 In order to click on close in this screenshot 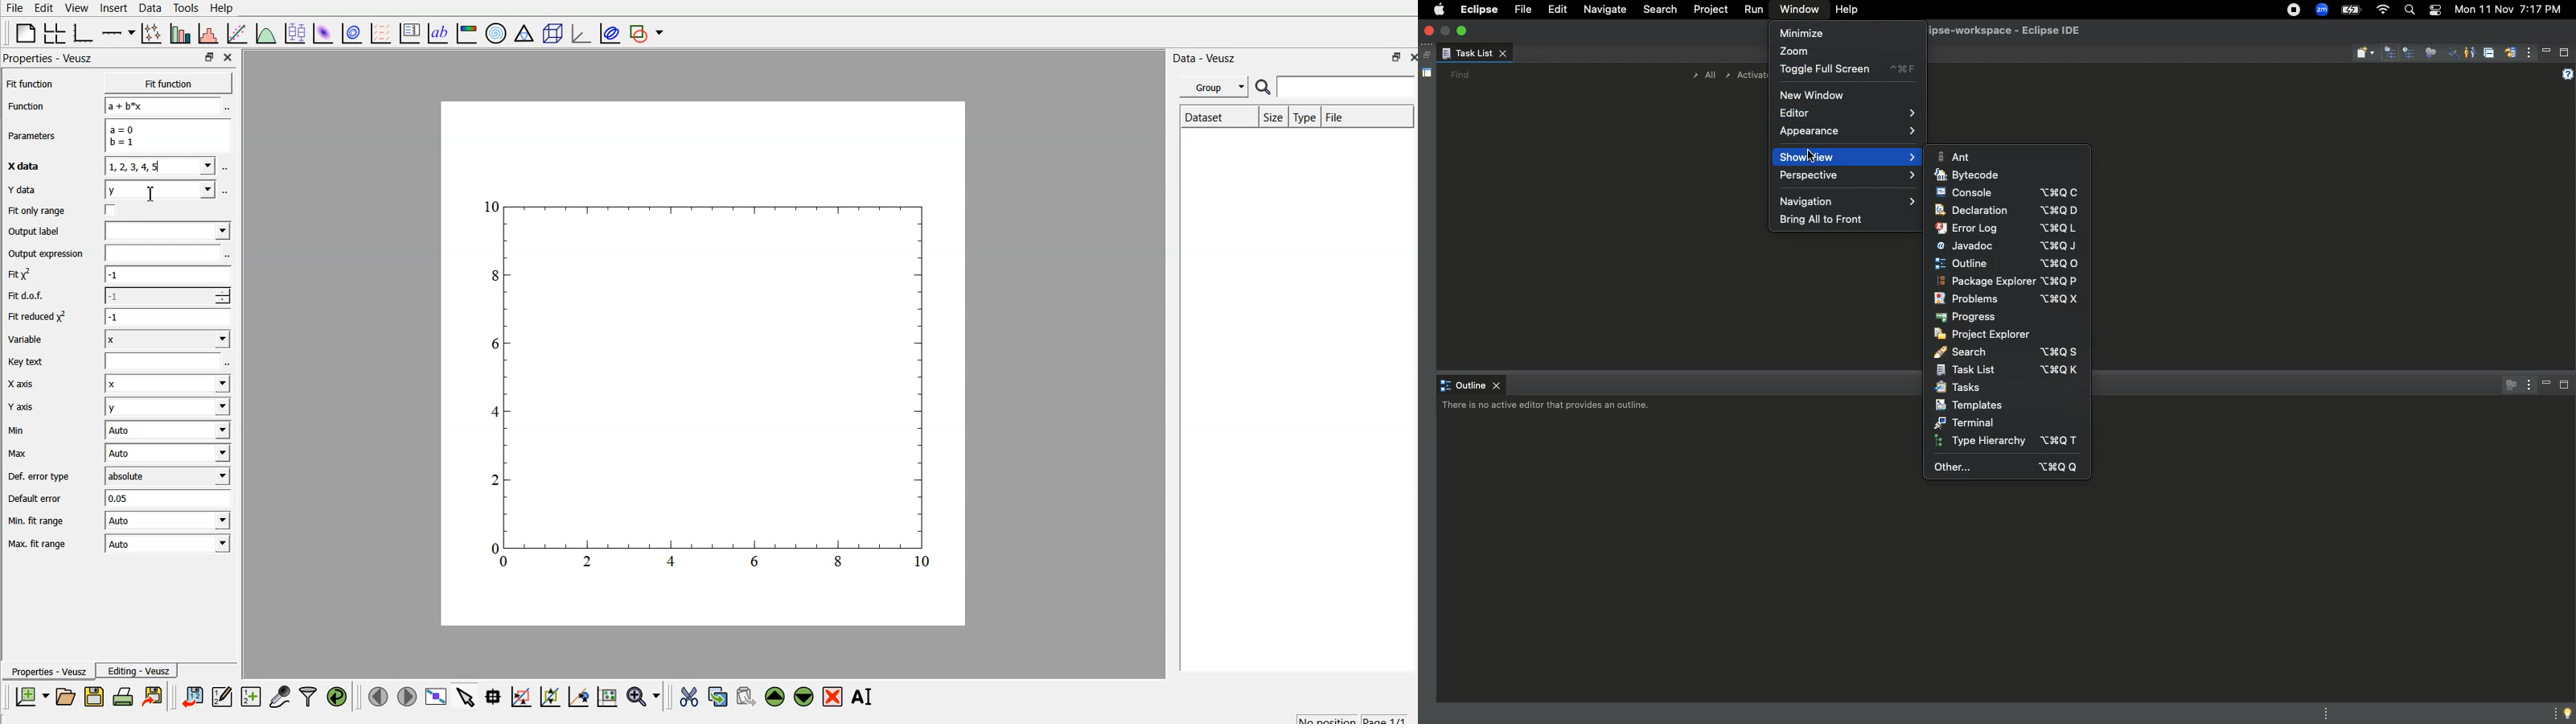, I will do `click(1431, 31)`.